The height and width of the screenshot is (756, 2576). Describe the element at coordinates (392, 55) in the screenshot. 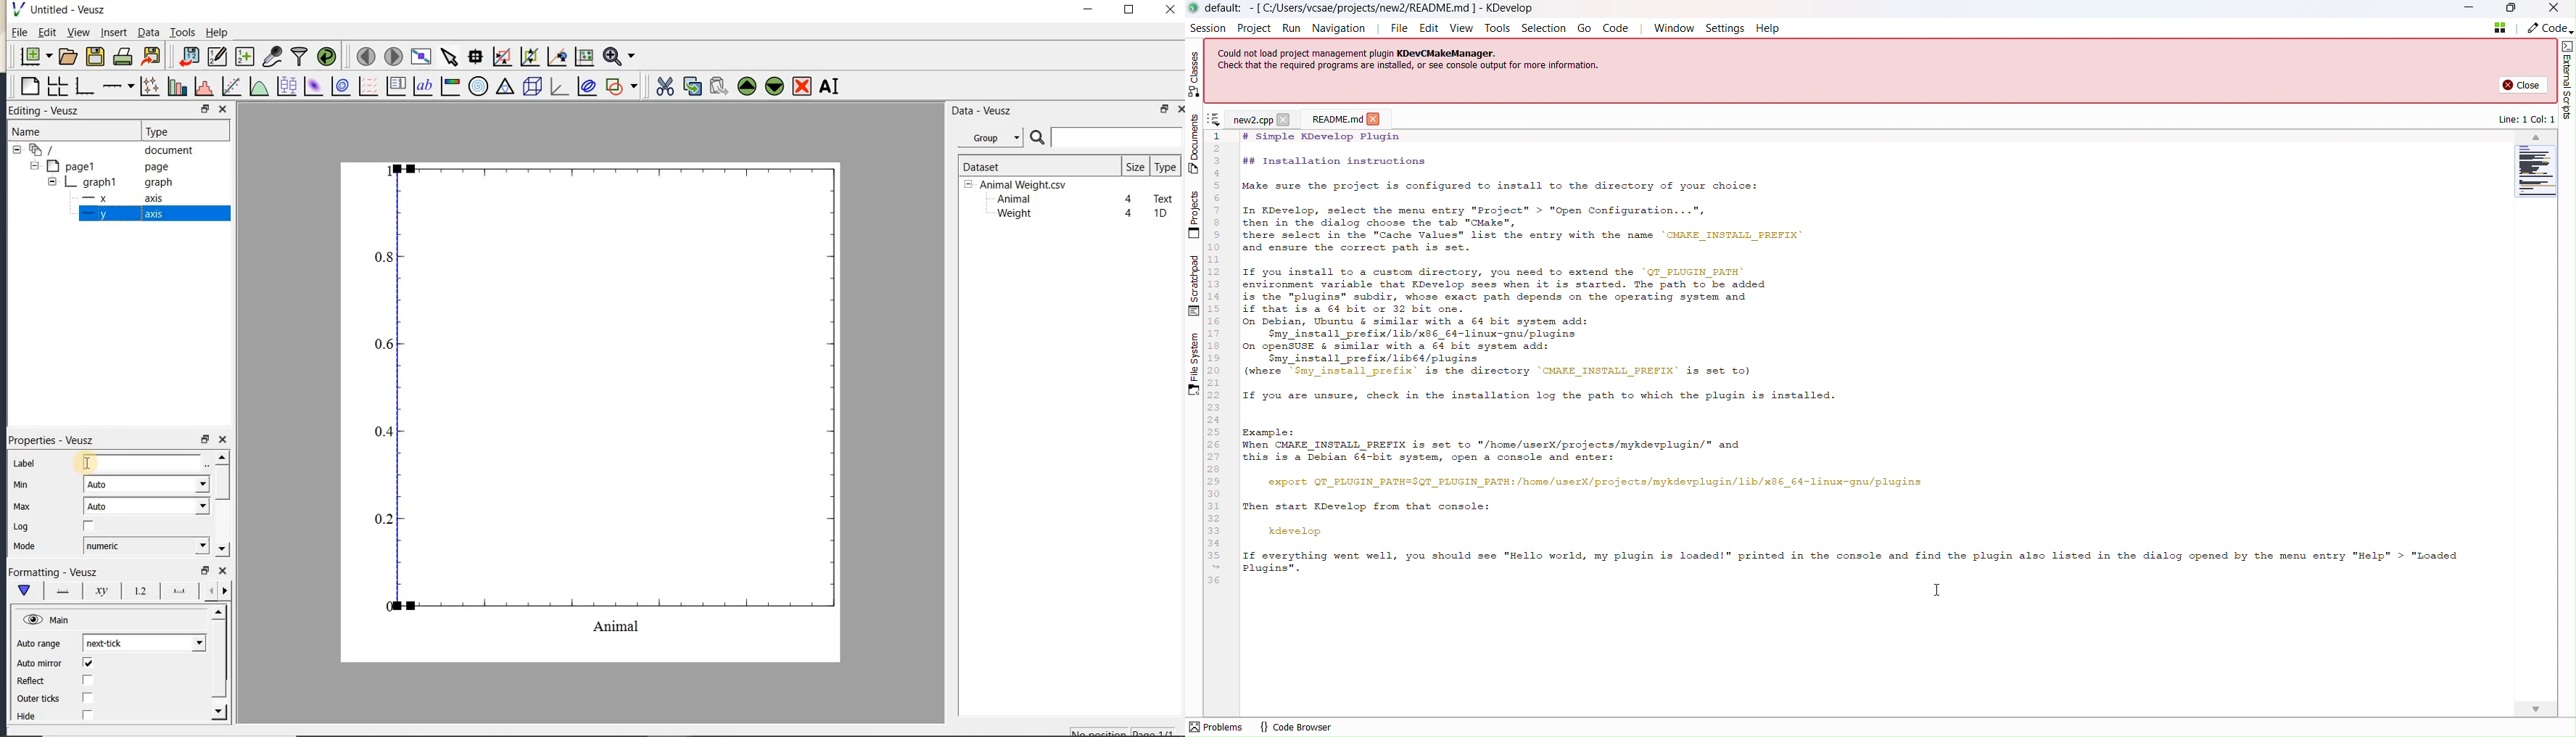

I see `move to the next page` at that location.